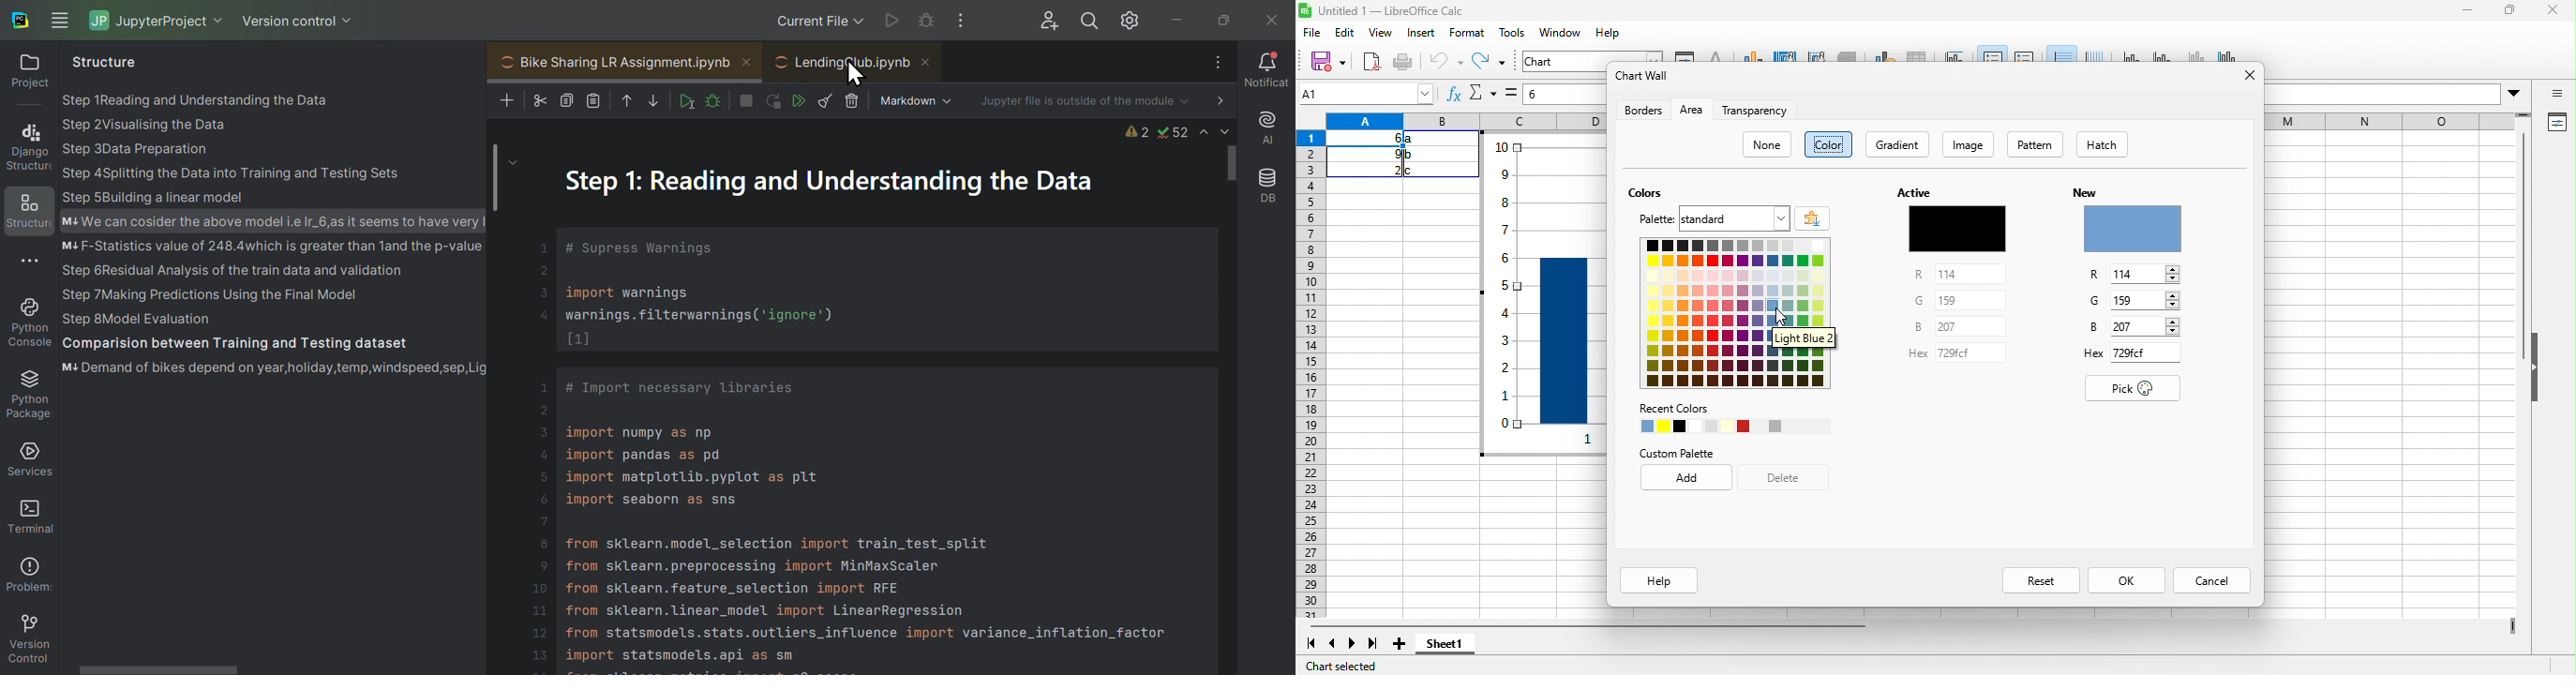 This screenshot has height=700, width=2576. I want to click on 159, so click(2146, 301).